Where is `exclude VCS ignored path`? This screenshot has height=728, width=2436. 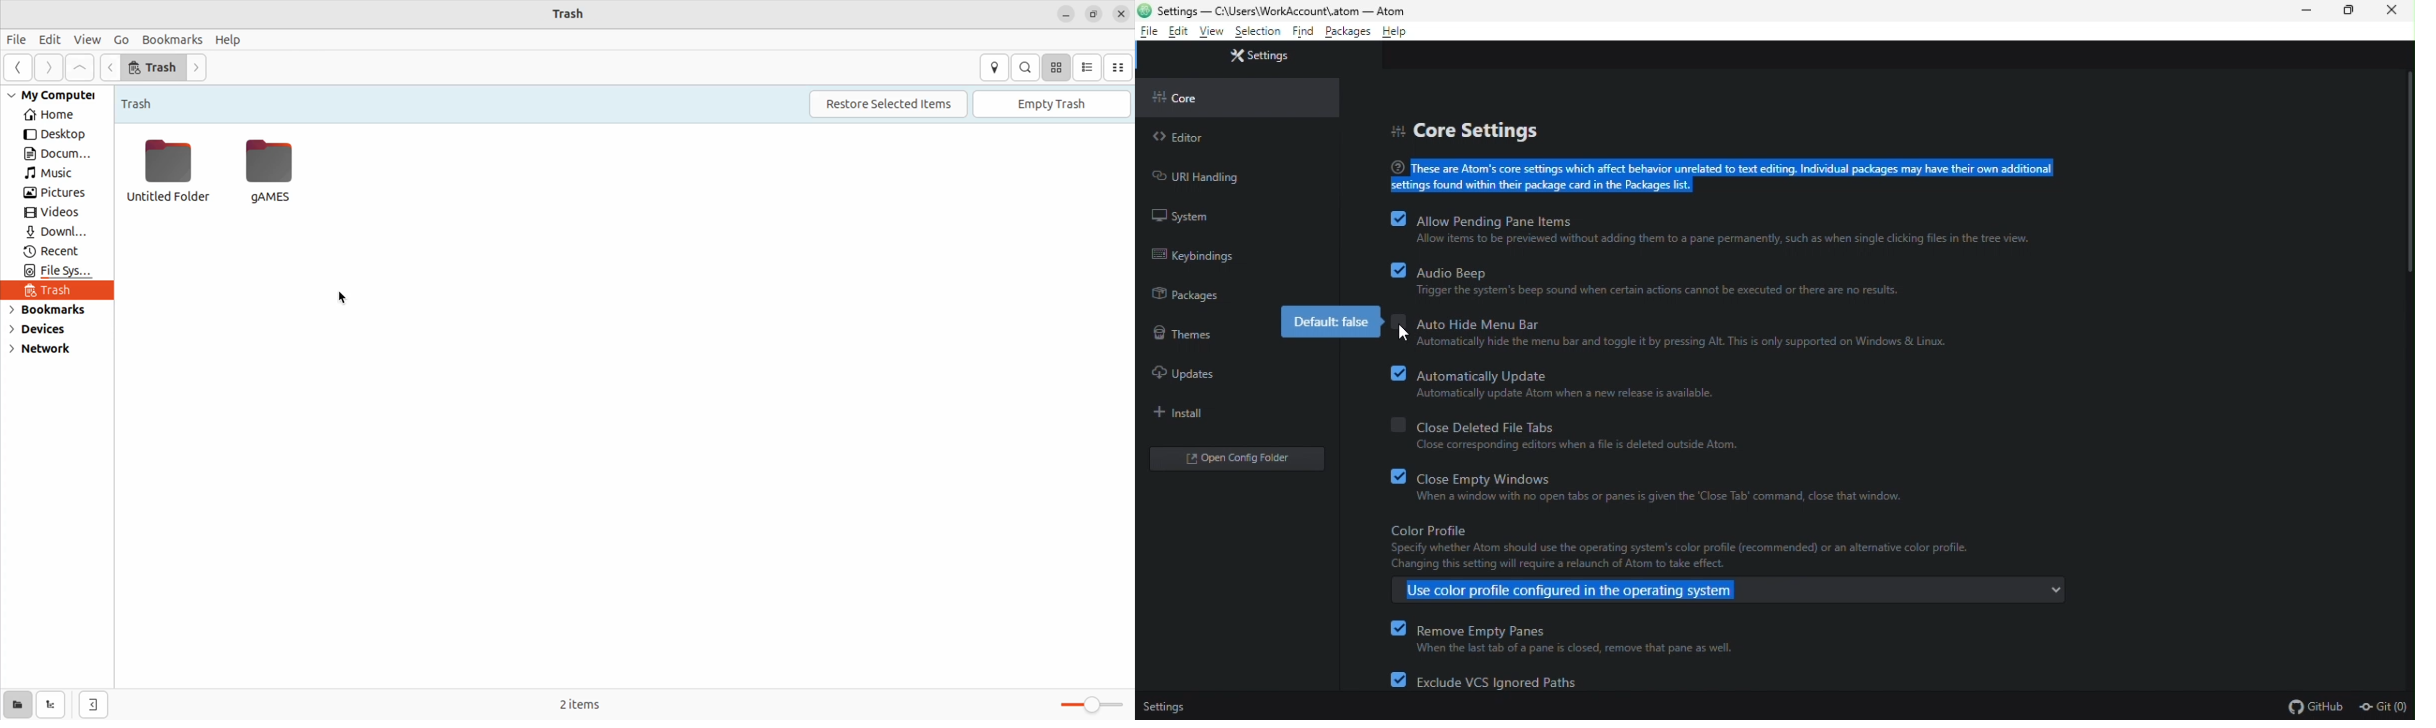 exclude VCS ignored path is located at coordinates (1494, 680).